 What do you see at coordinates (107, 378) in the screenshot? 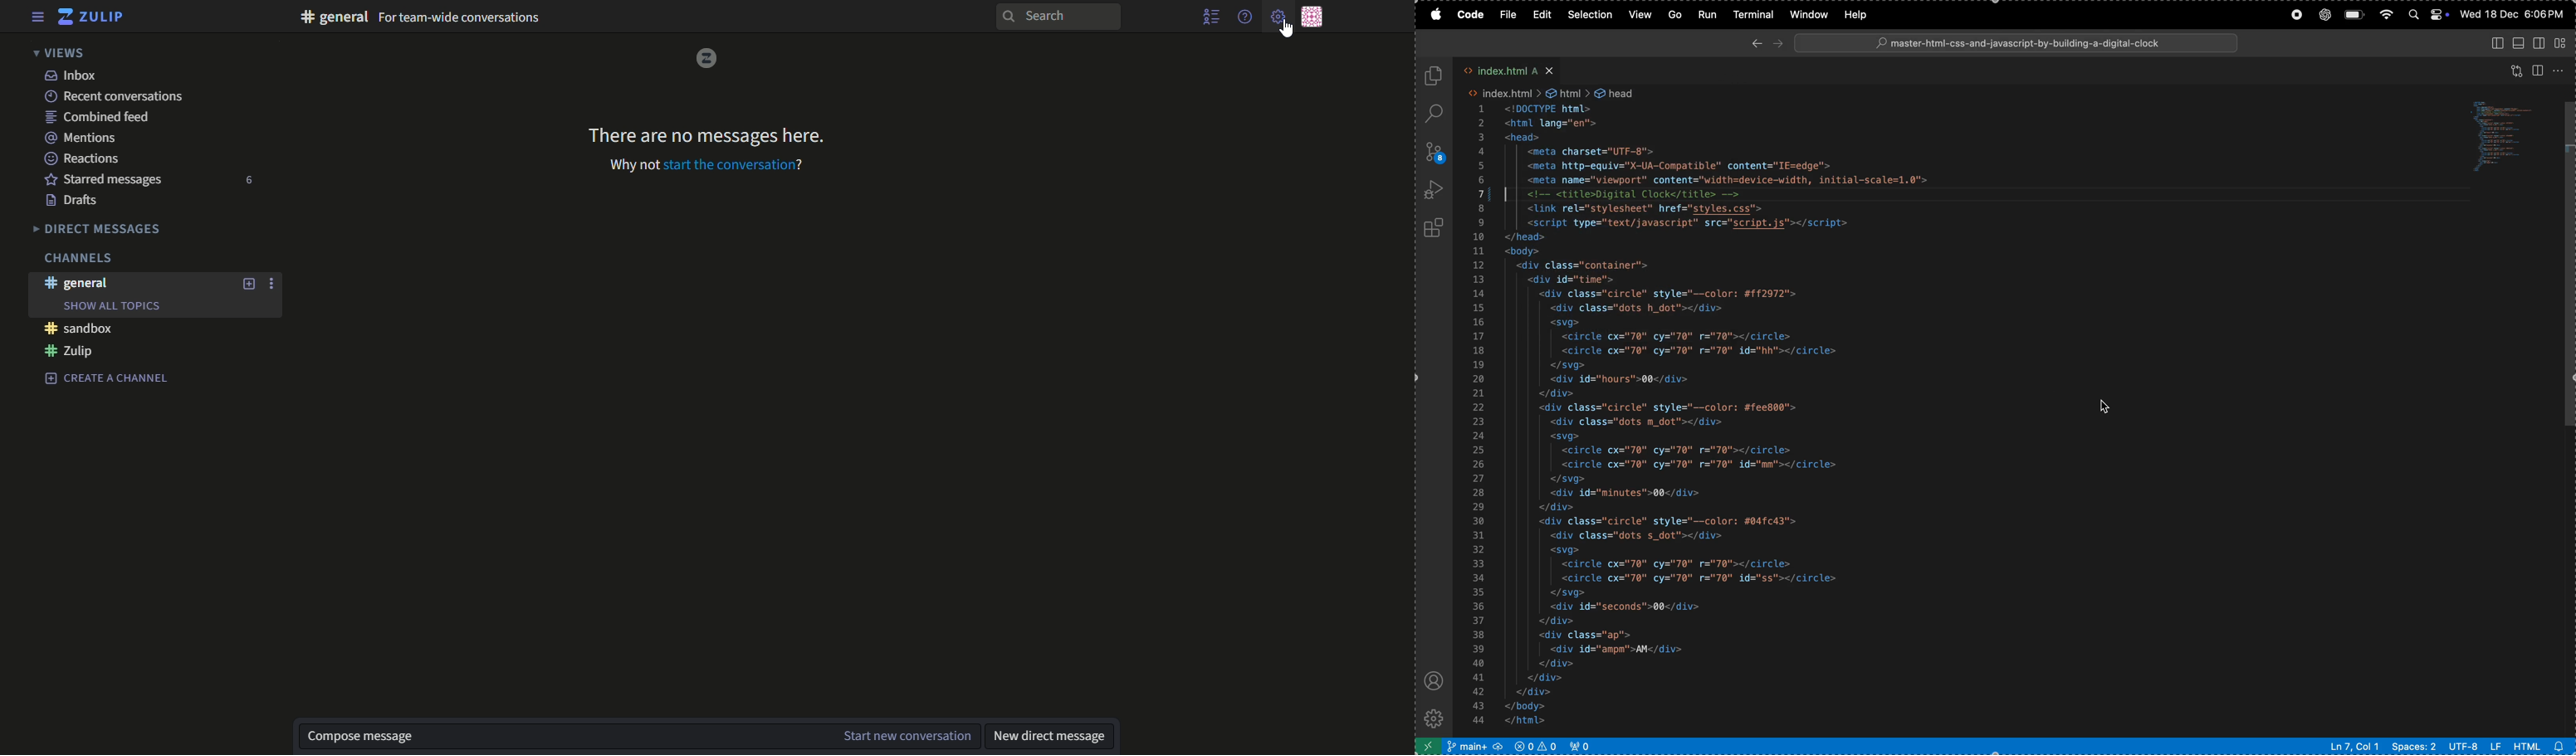
I see `Create a channel` at bounding box center [107, 378].